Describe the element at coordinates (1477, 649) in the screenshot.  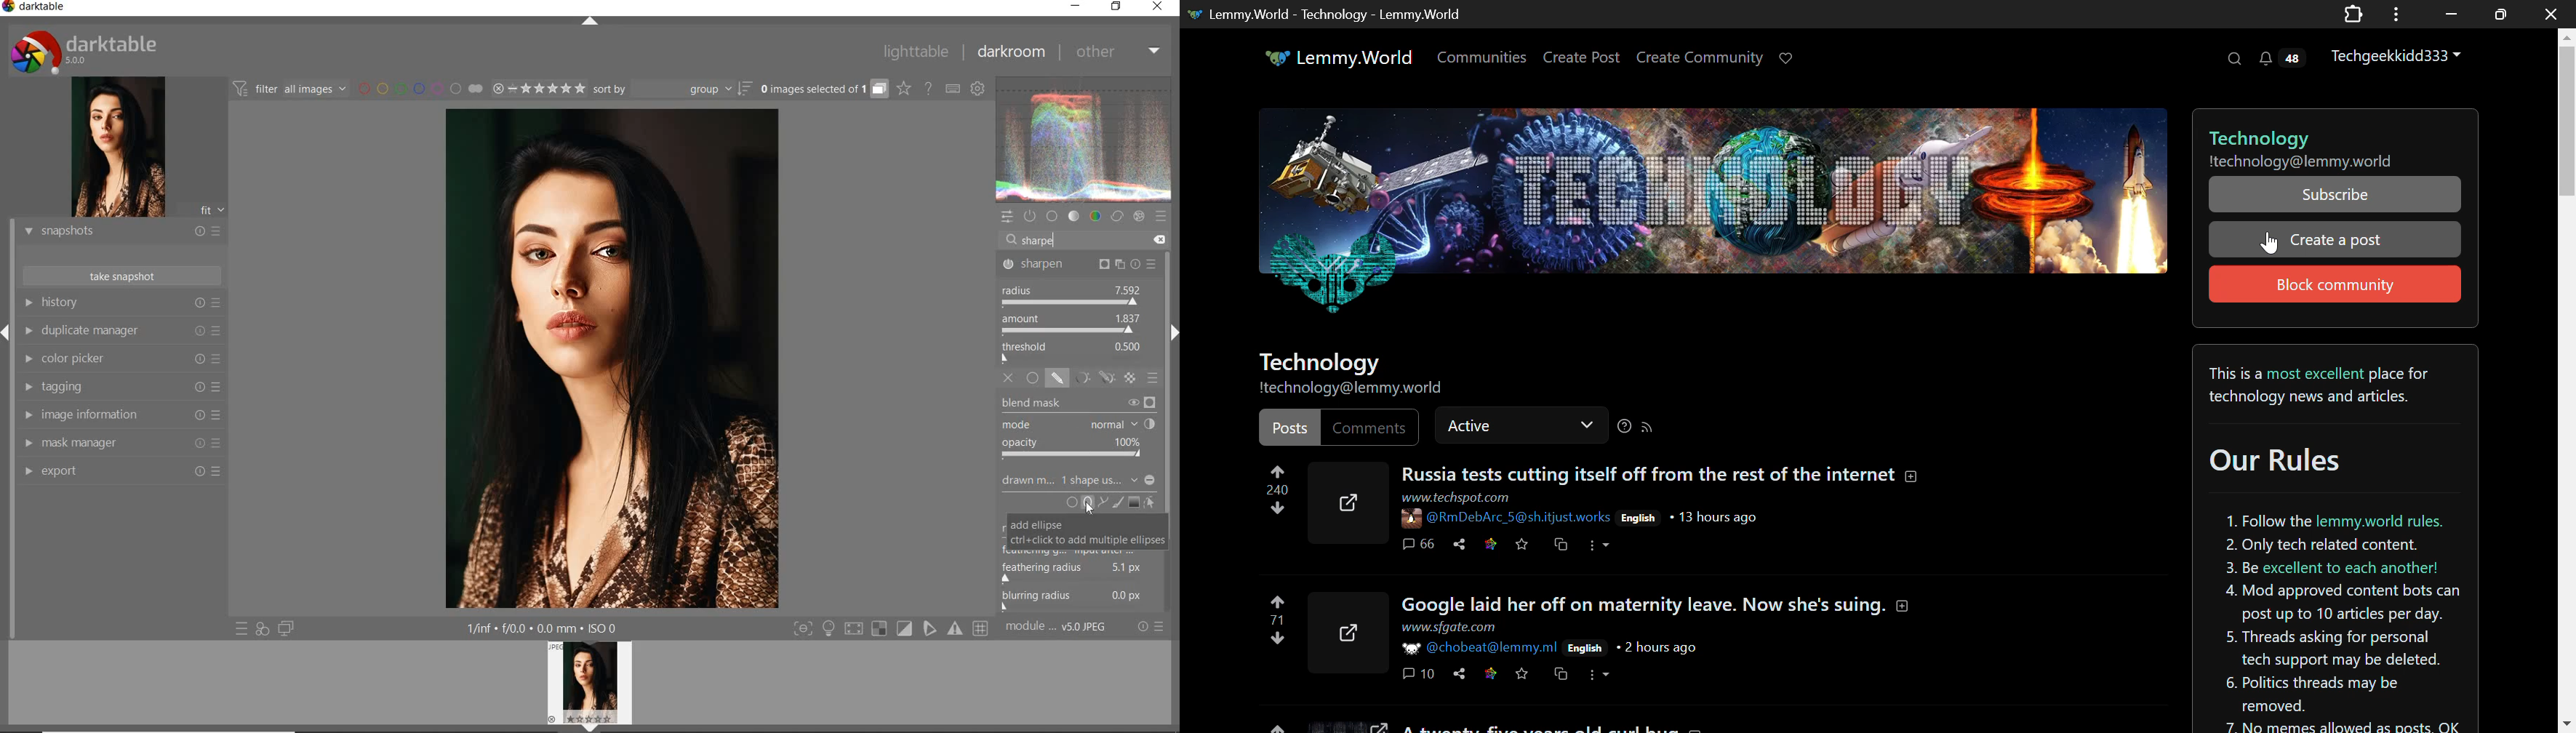
I see `@chobeat@lemmy.ml` at that location.